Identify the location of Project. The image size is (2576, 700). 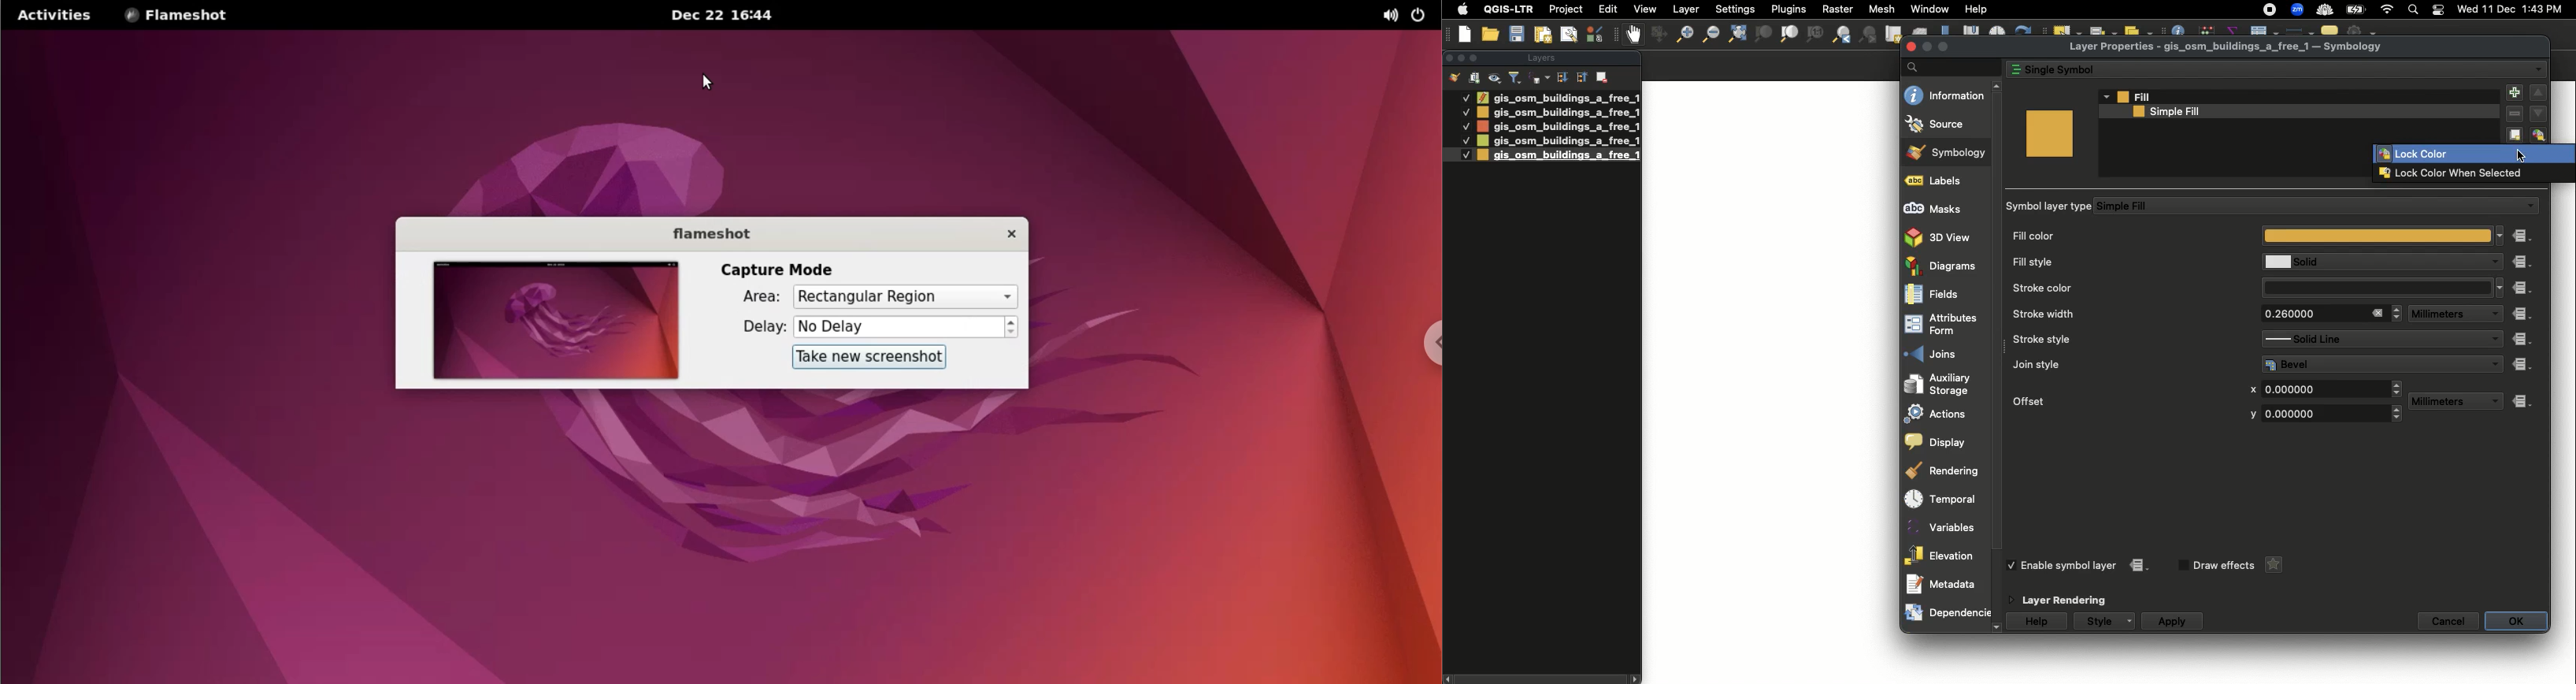
(1566, 10).